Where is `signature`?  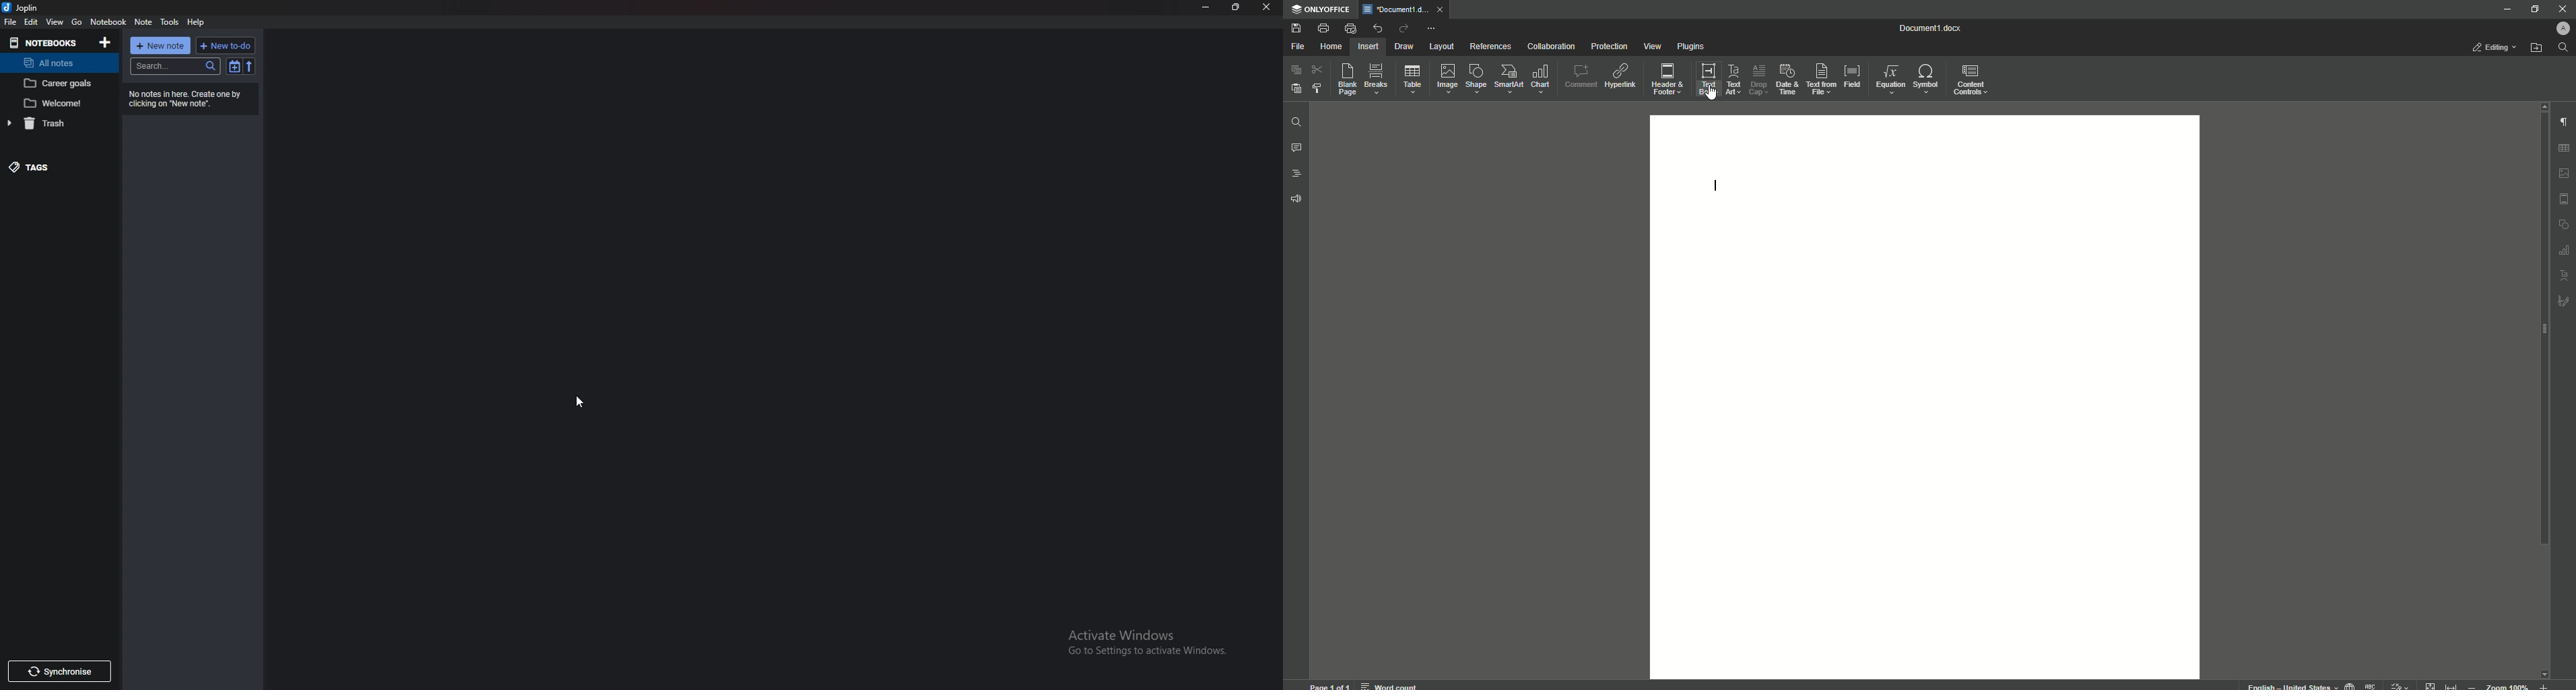
signature is located at coordinates (2564, 303).